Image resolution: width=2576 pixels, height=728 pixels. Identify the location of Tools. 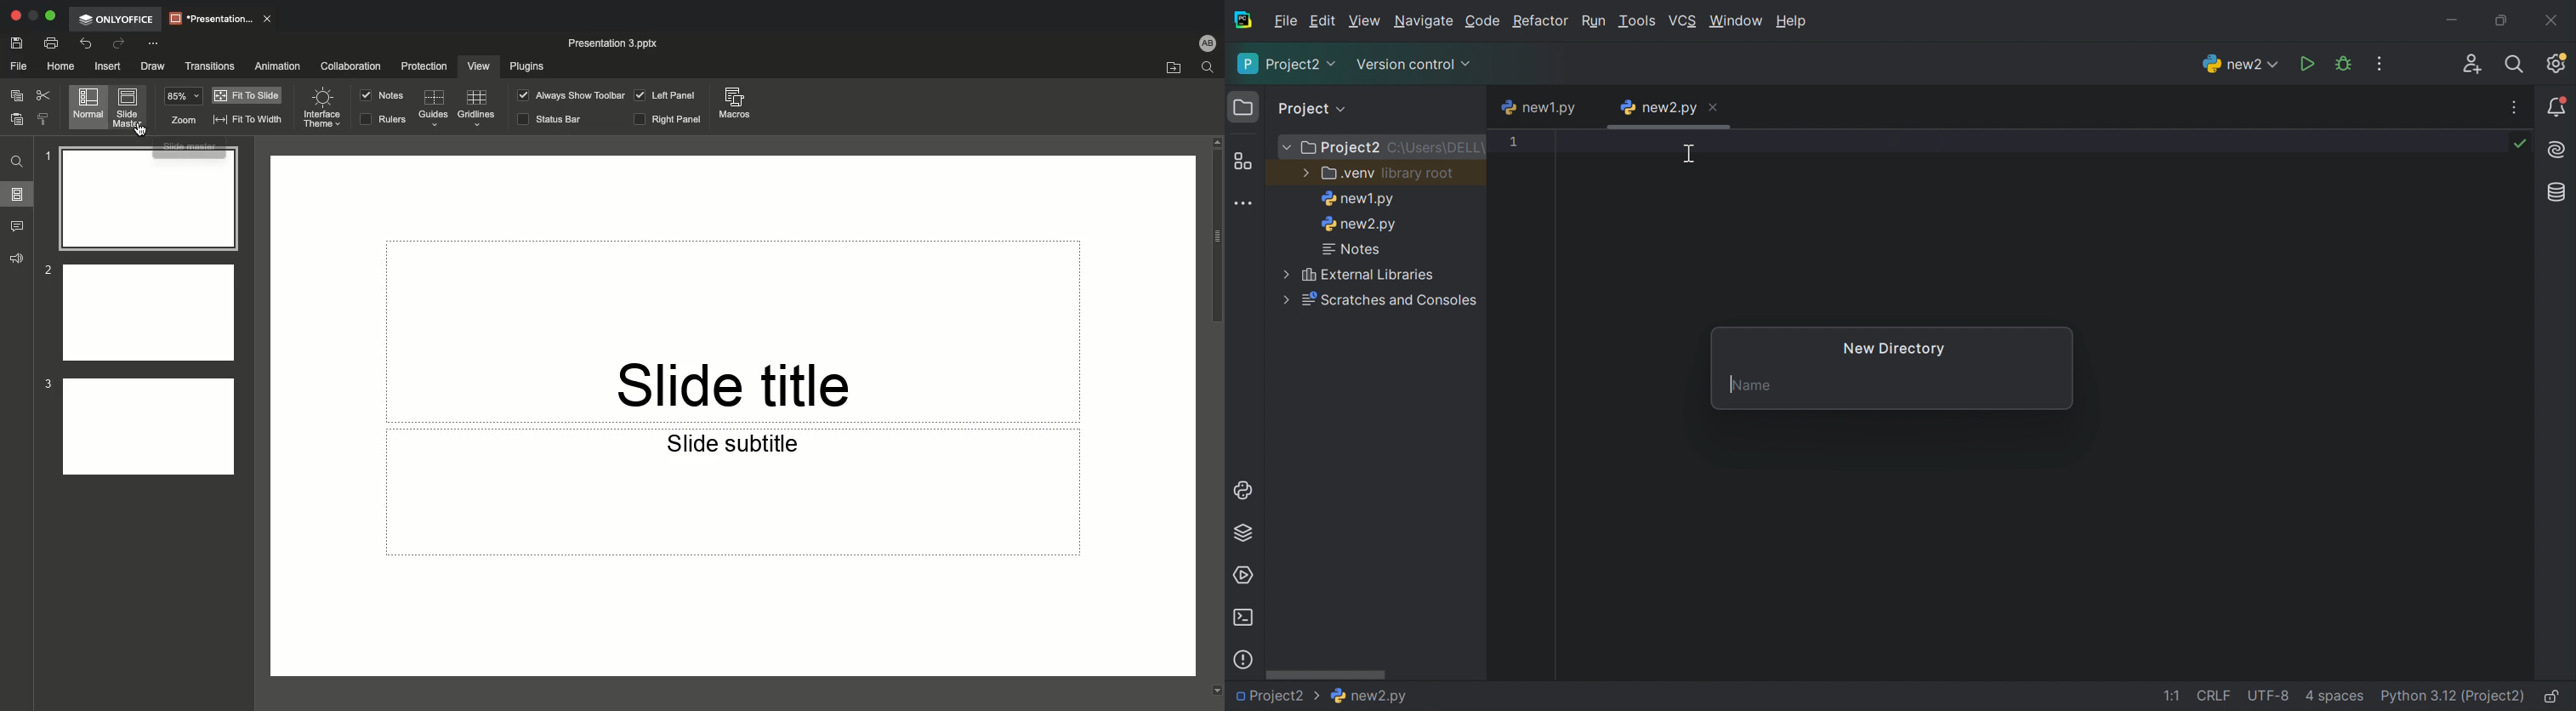
(1639, 21).